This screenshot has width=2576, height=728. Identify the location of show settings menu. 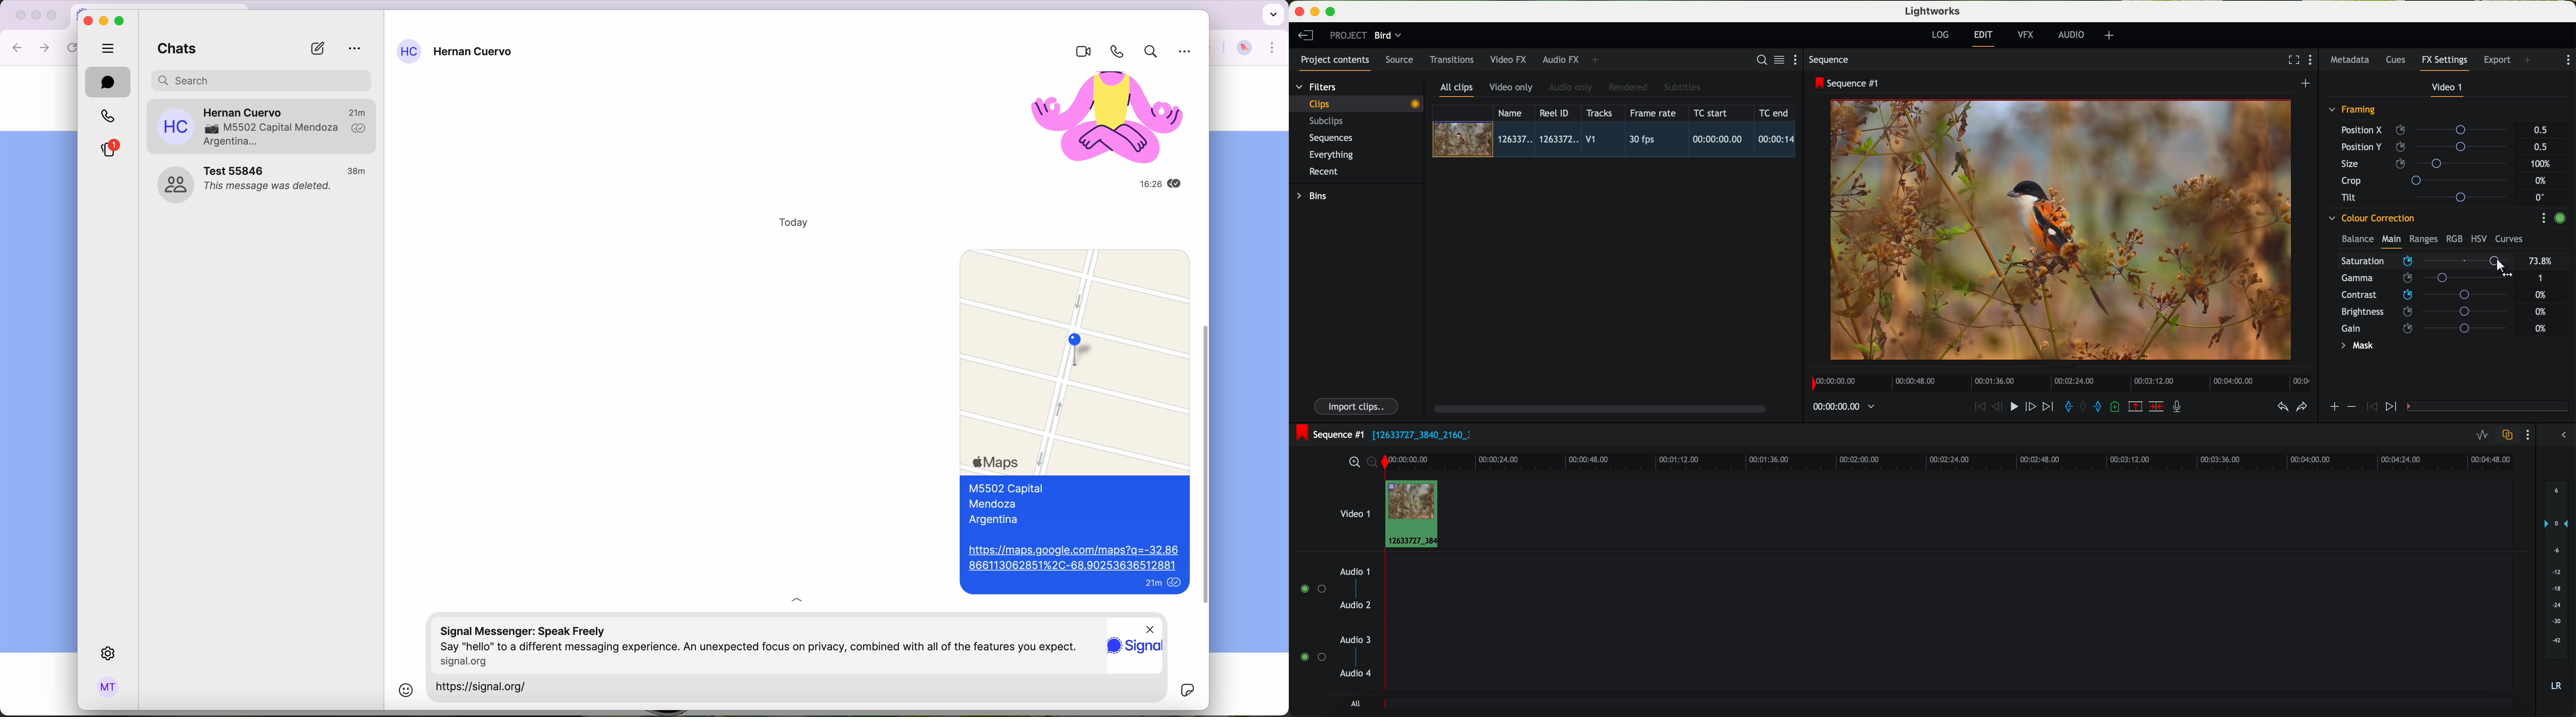
(2313, 61).